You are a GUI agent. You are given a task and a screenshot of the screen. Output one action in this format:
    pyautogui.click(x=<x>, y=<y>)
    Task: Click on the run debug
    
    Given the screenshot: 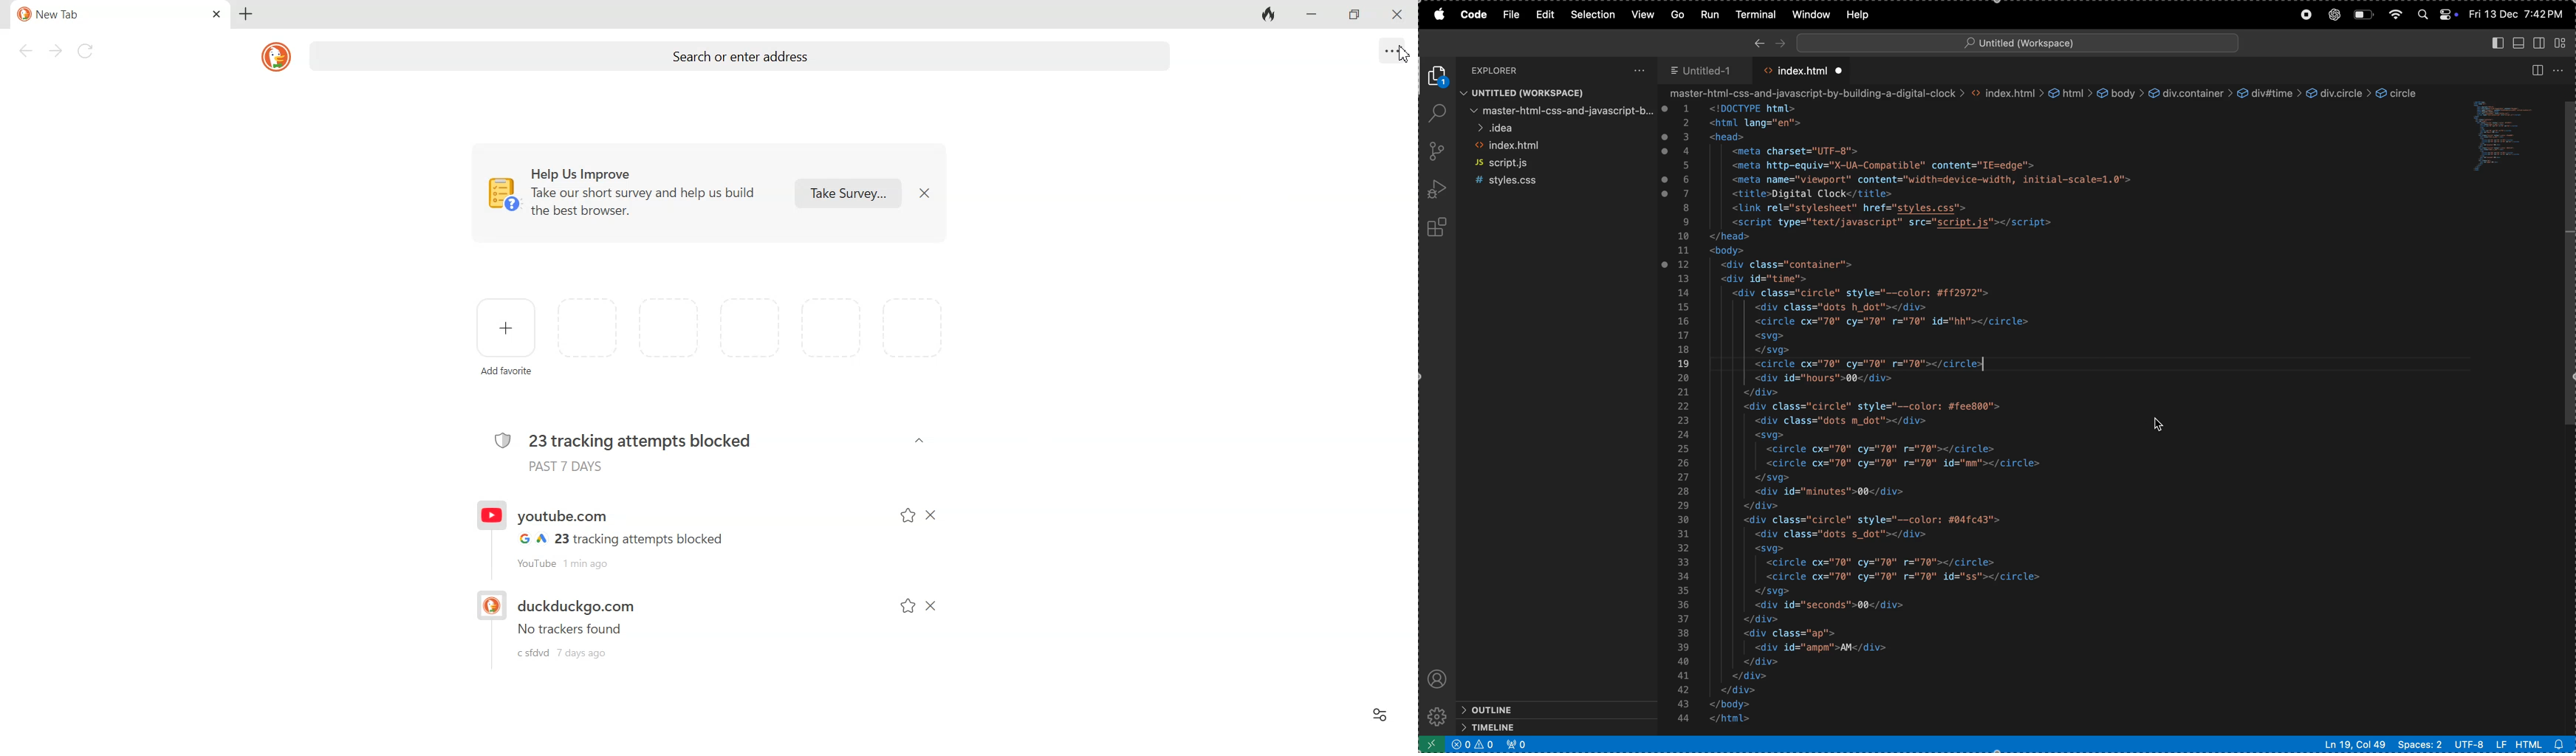 What is the action you would take?
    pyautogui.click(x=1436, y=189)
    